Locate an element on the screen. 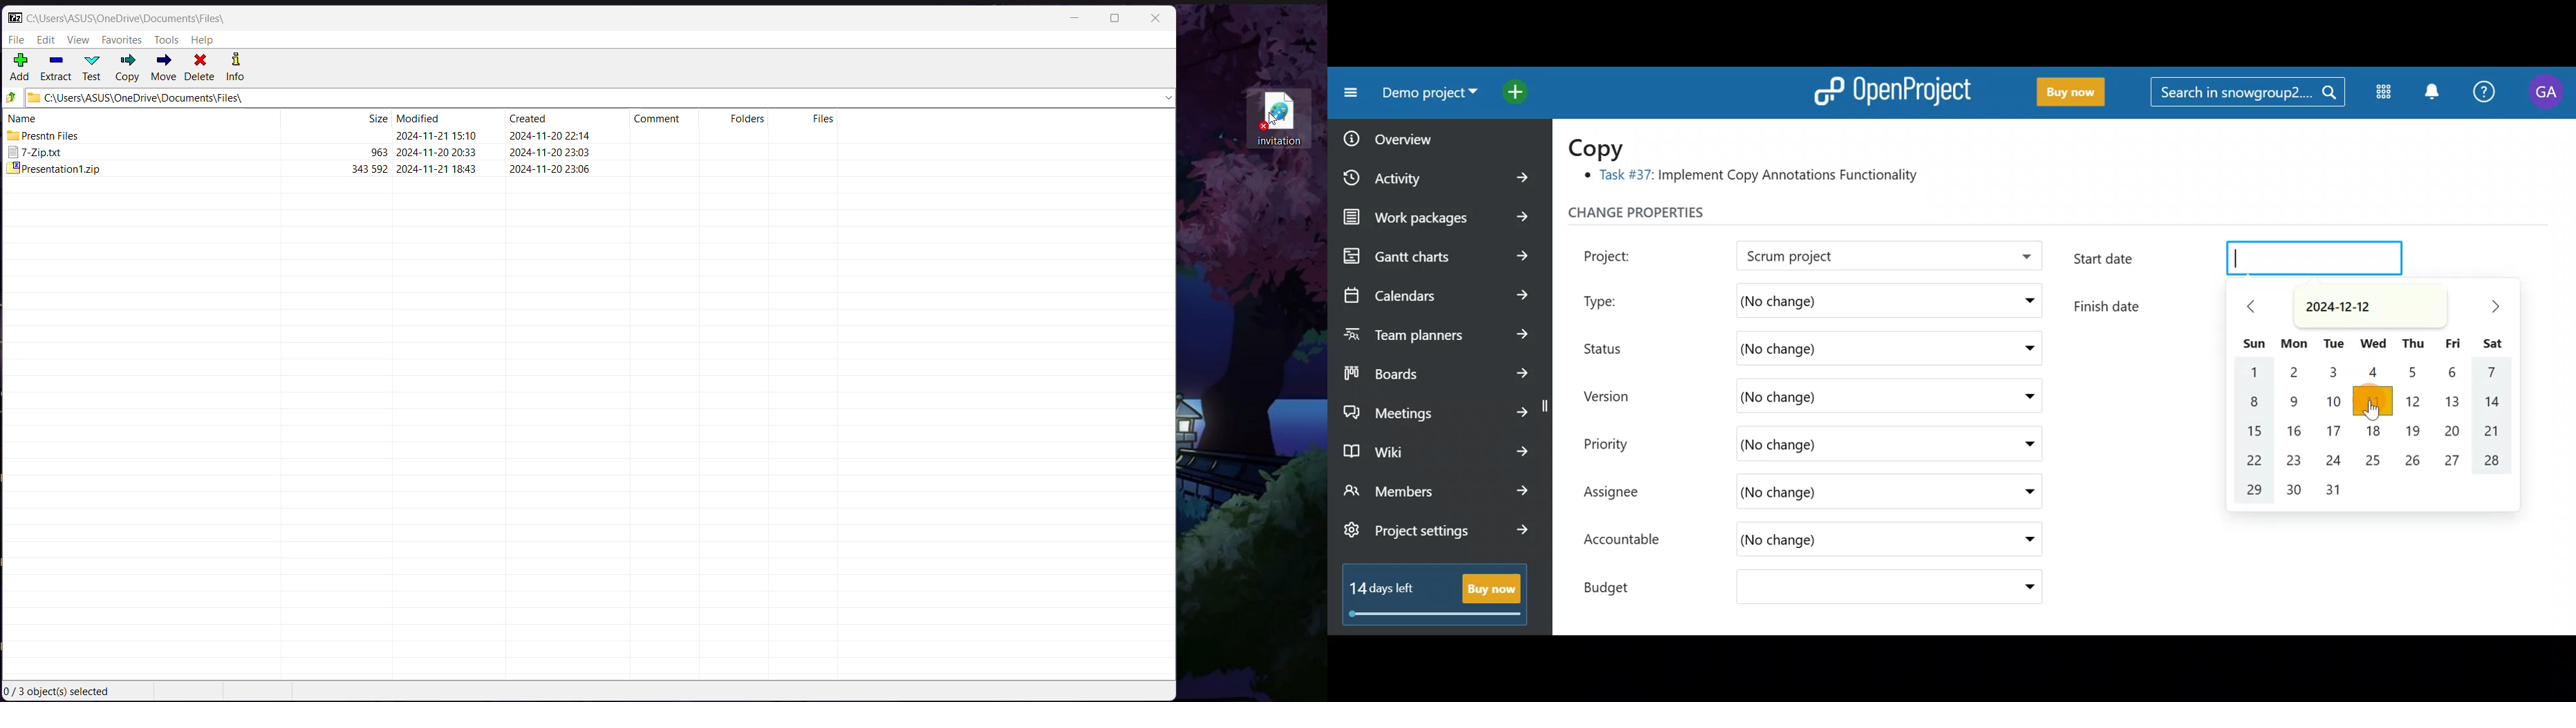 The height and width of the screenshot is (728, 2576). Mon is located at coordinates (2295, 344).